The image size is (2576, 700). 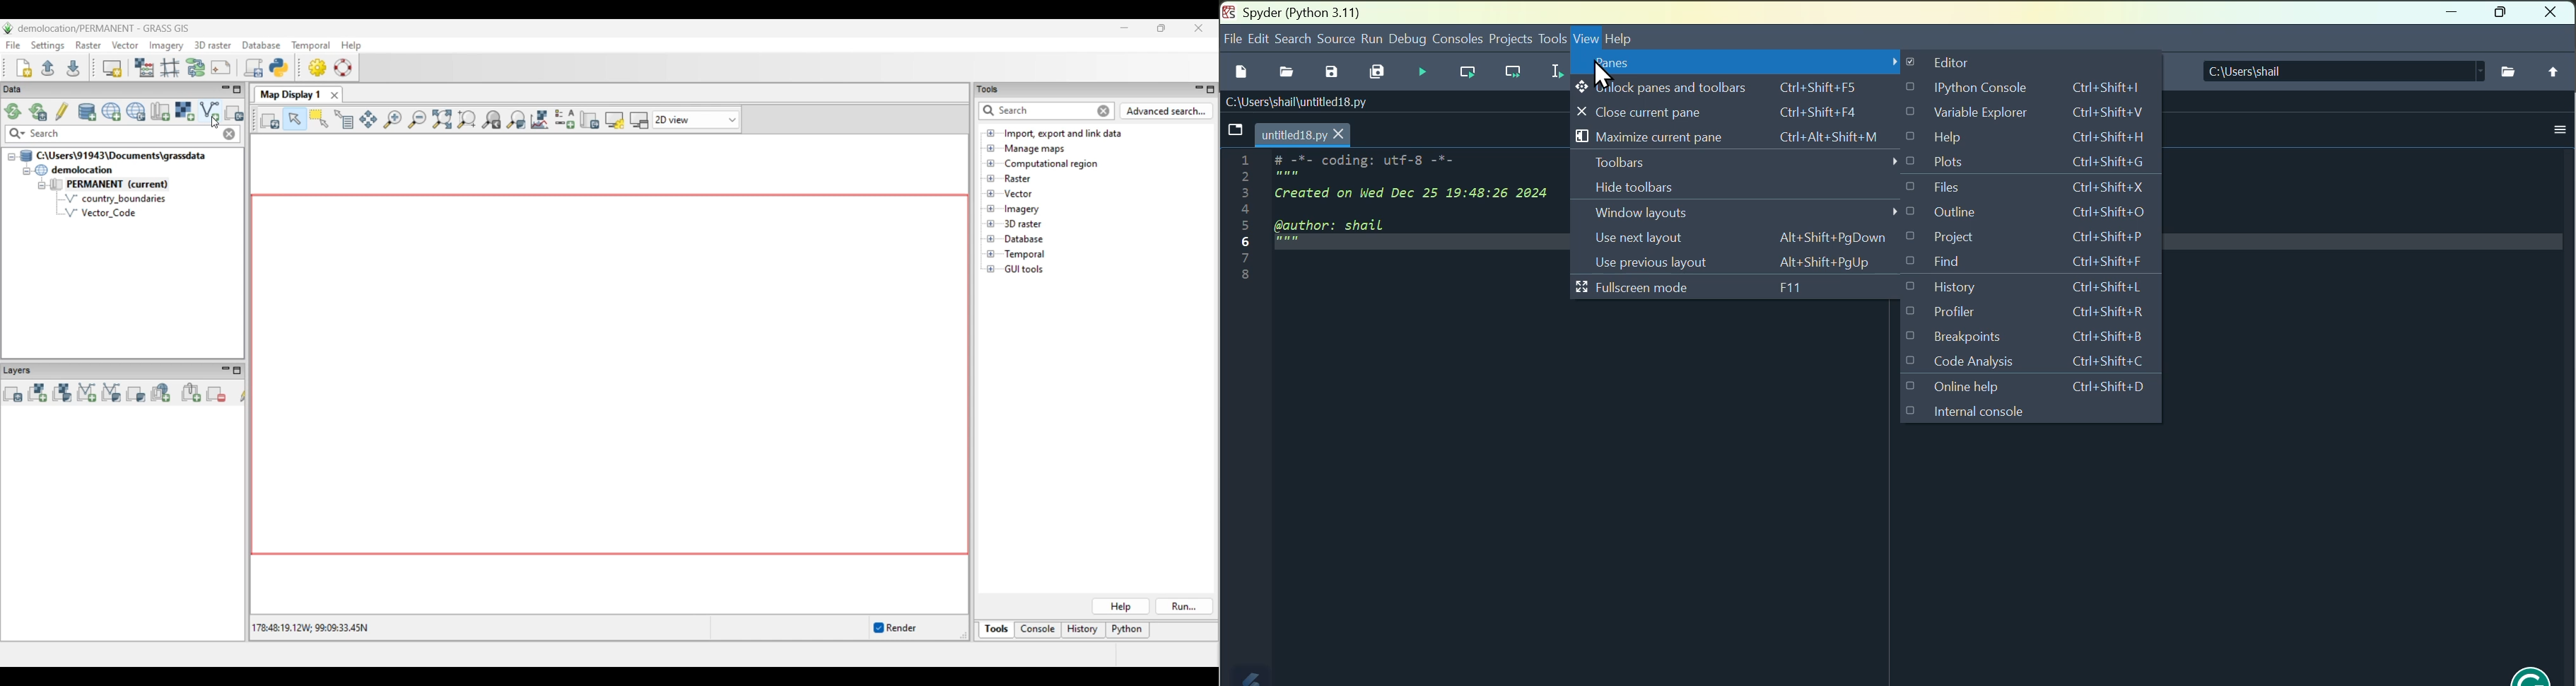 What do you see at coordinates (2555, 72) in the screenshot?
I see `change to parent directory` at bounding box center [2555, 72].